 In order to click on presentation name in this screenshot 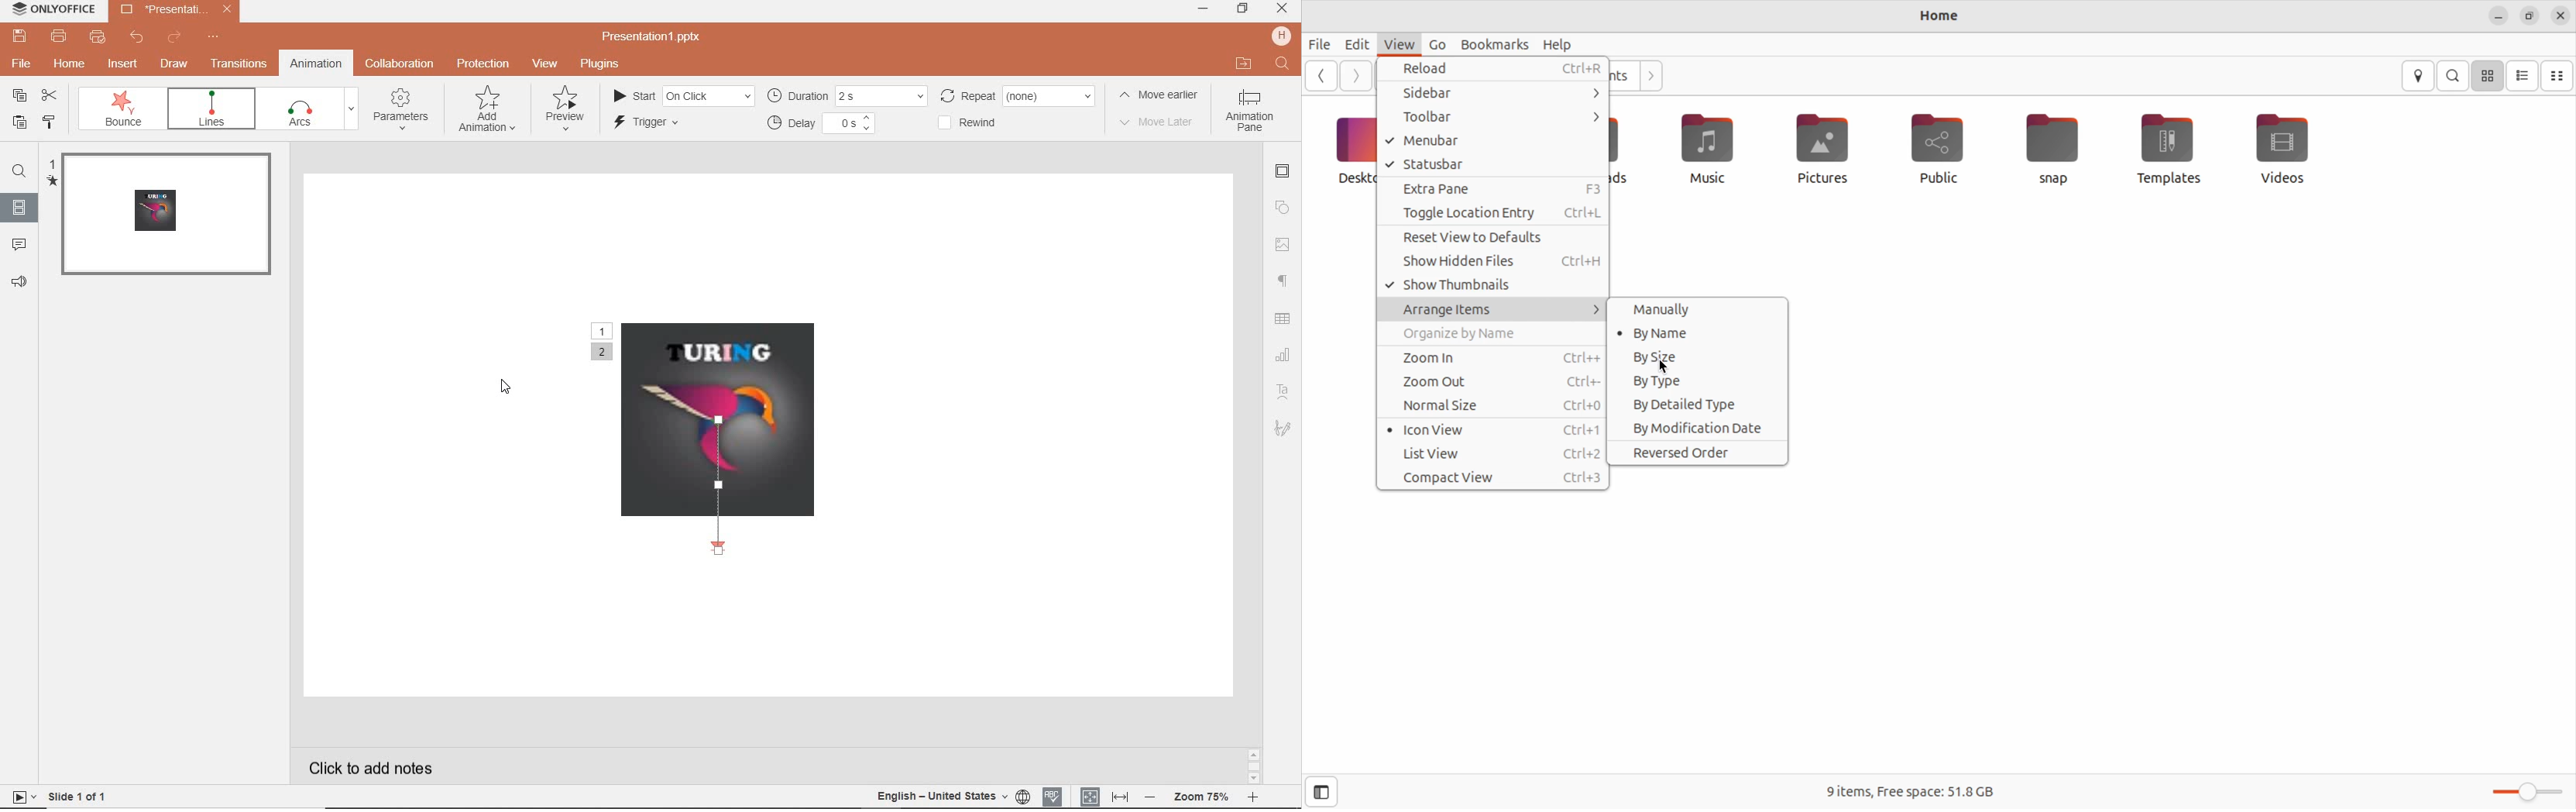, I will do `click(653, 38)`.